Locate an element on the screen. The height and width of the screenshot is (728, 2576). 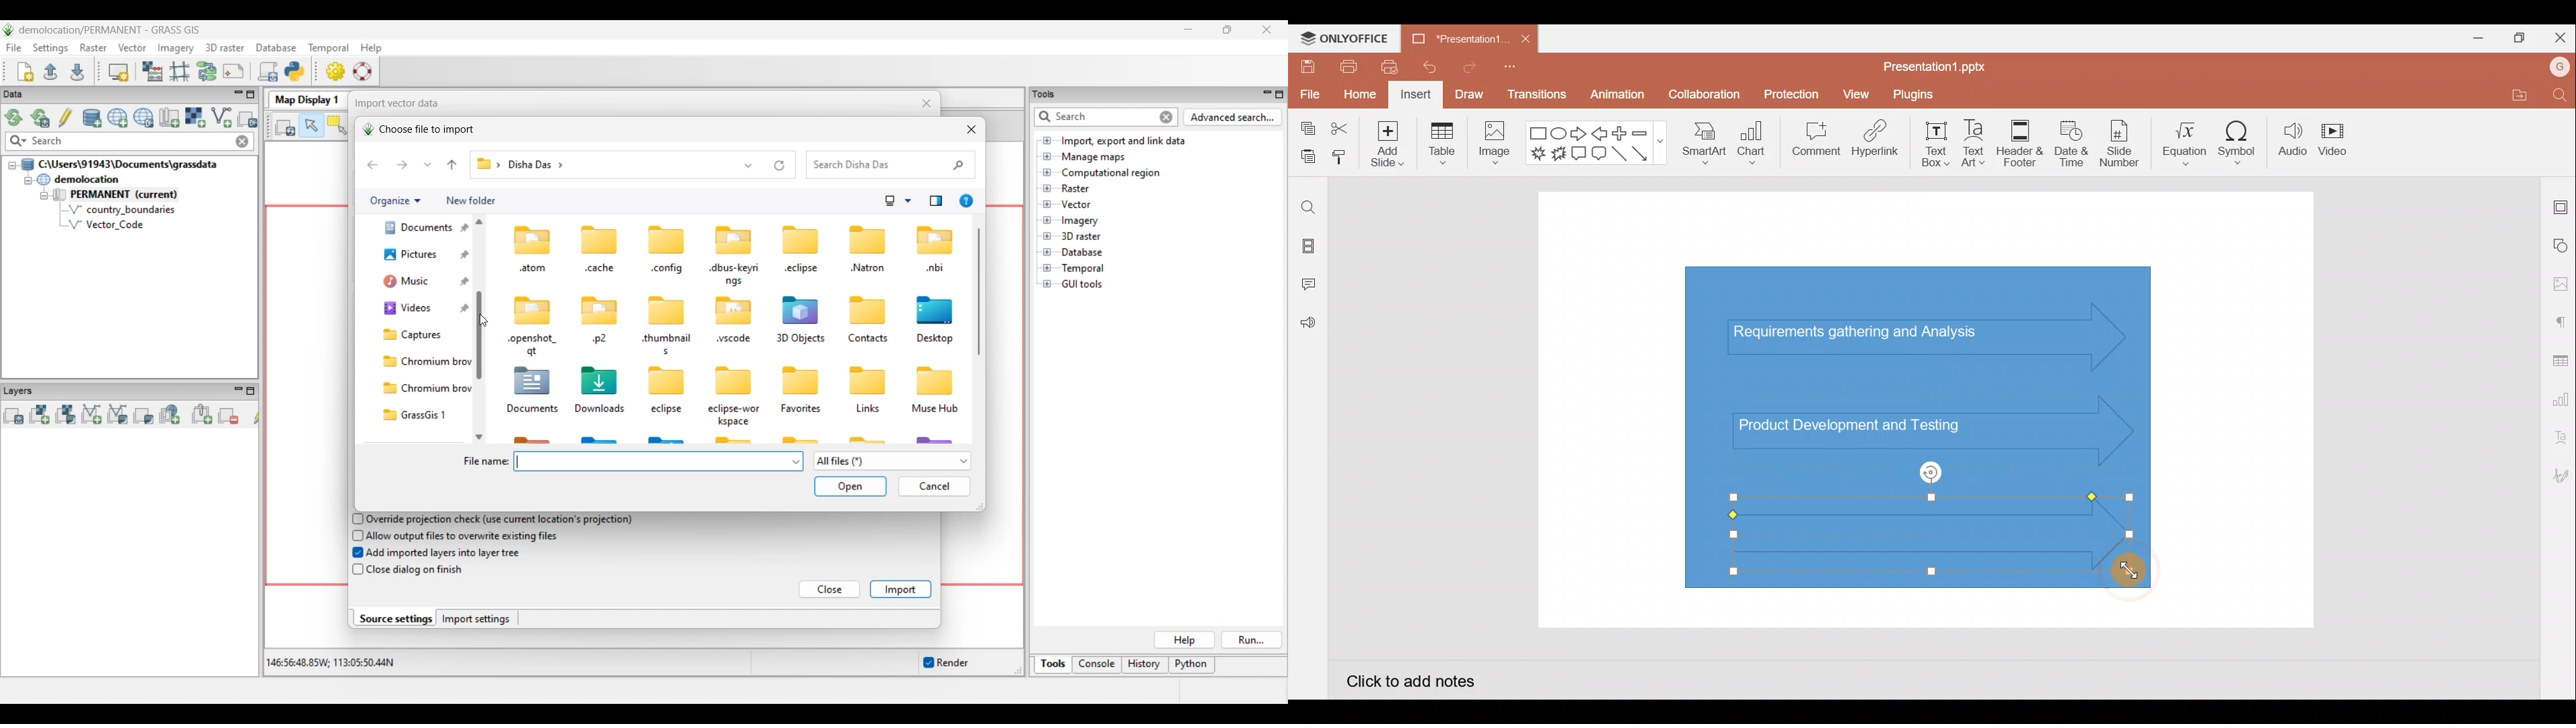
Slides is located at coordinates (1307, 248).